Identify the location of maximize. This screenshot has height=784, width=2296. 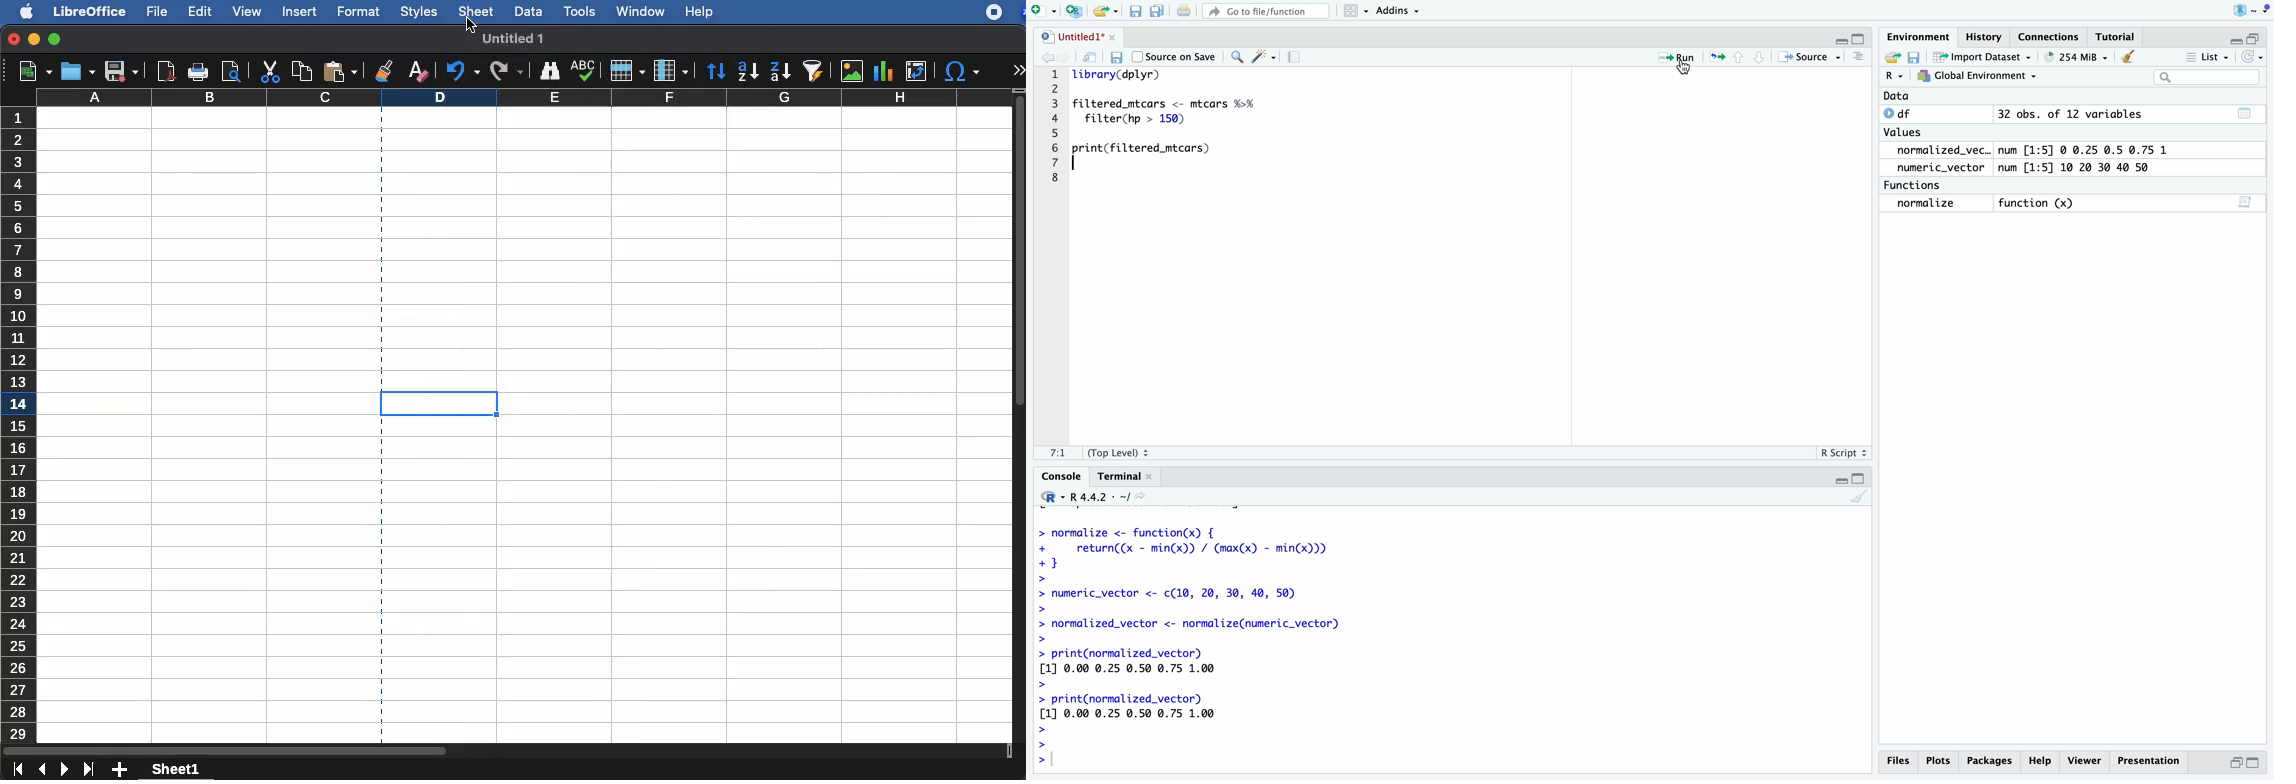
(2254, 763).